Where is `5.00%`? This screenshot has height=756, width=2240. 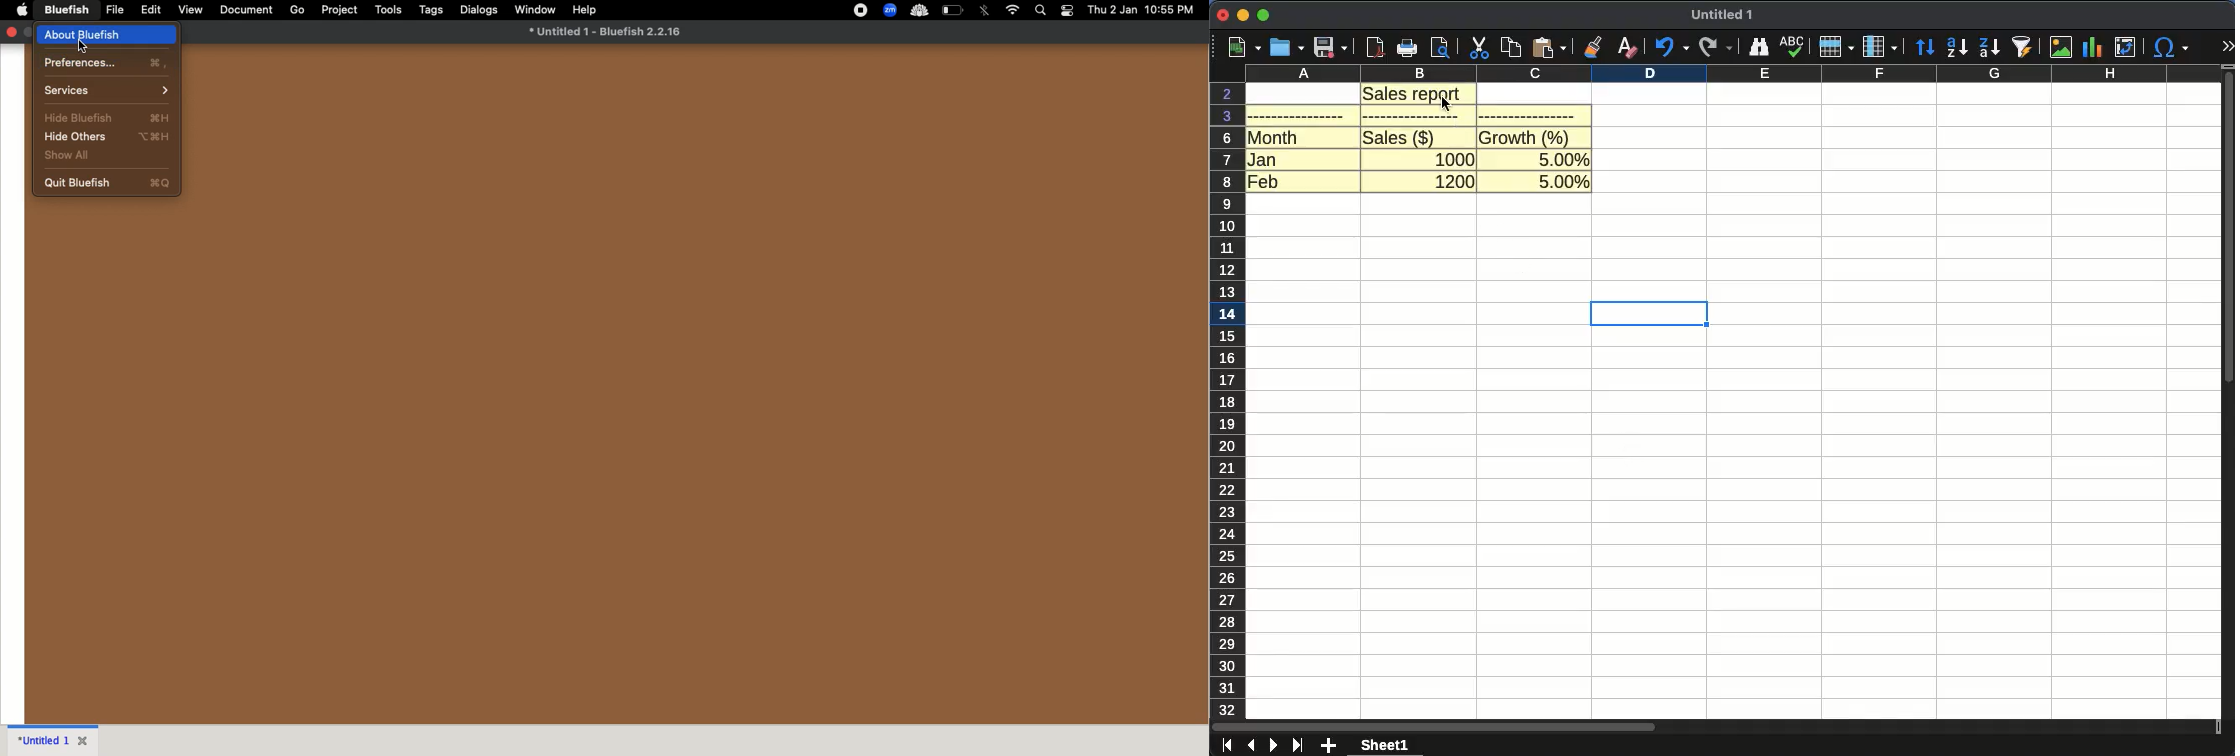
5.00% is located at coordinates (1564, 183).